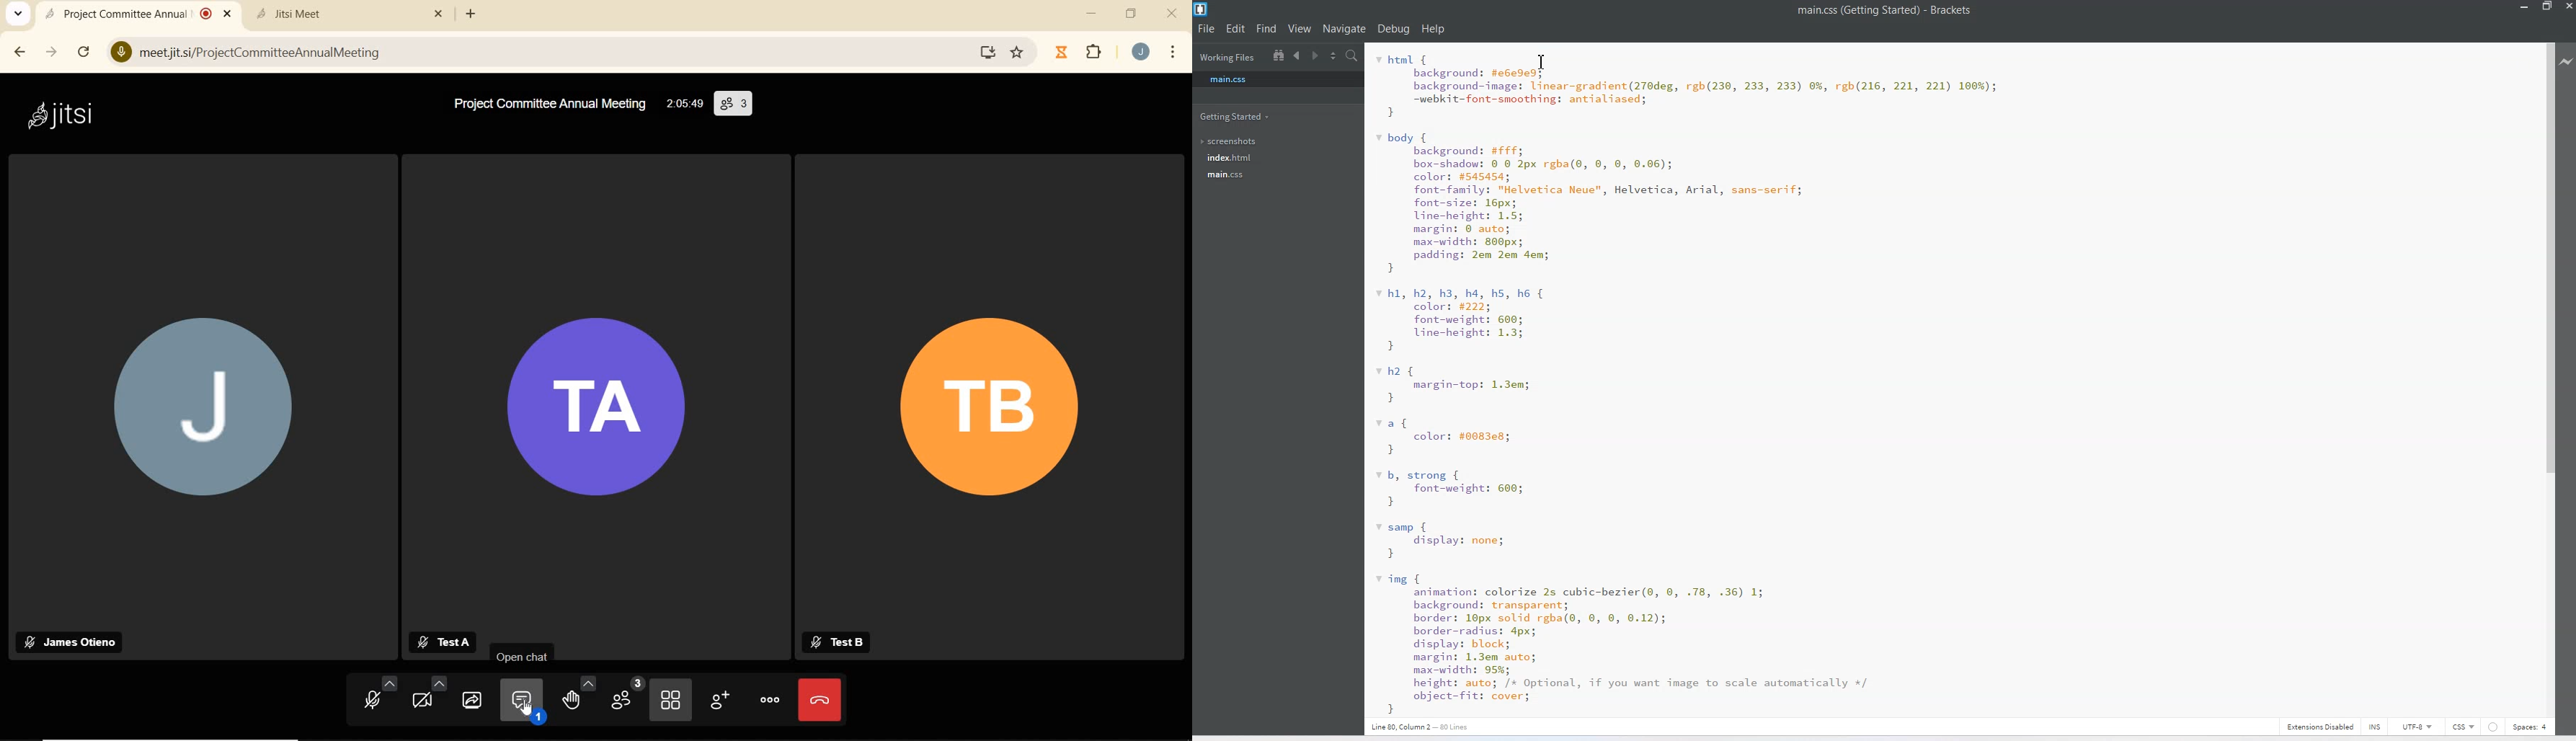 The height and width of the screenshot is (756, 2576). I want to click on File, so click(1207, 29).